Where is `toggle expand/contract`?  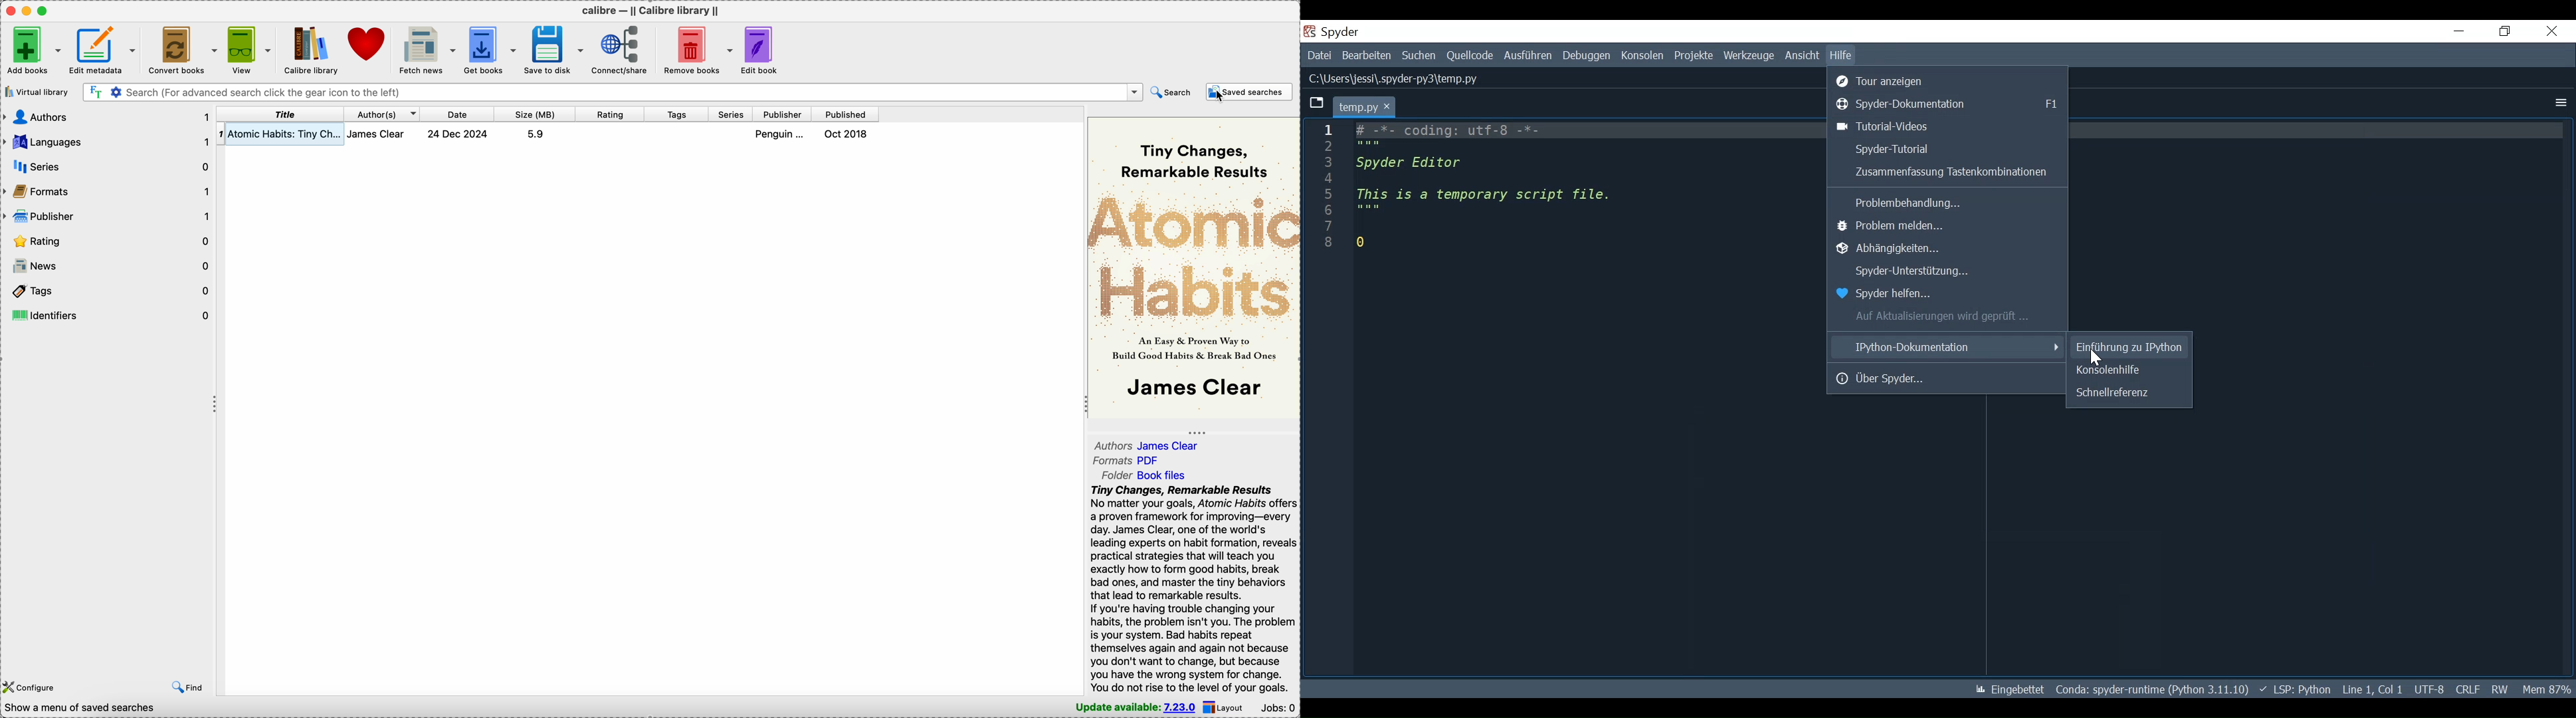
toggle expand/contract is located at coordinates (1198, 432).